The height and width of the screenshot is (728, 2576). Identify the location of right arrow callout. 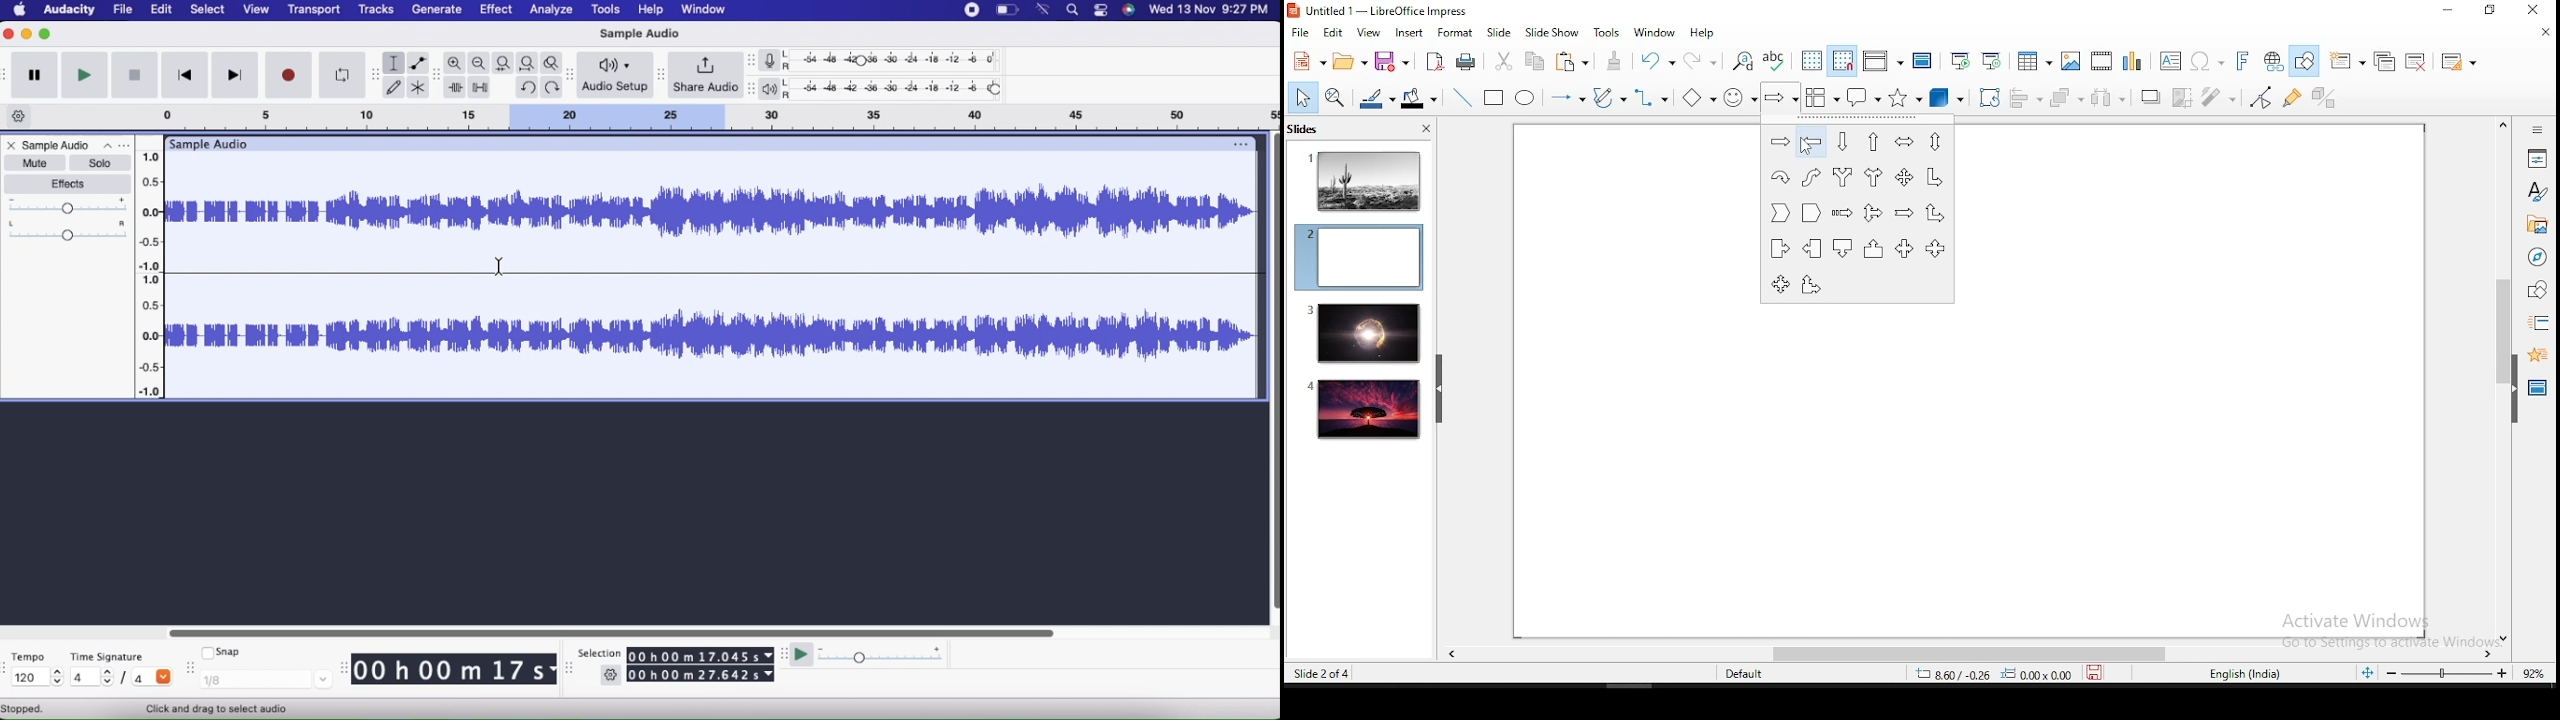
(1779, 248).